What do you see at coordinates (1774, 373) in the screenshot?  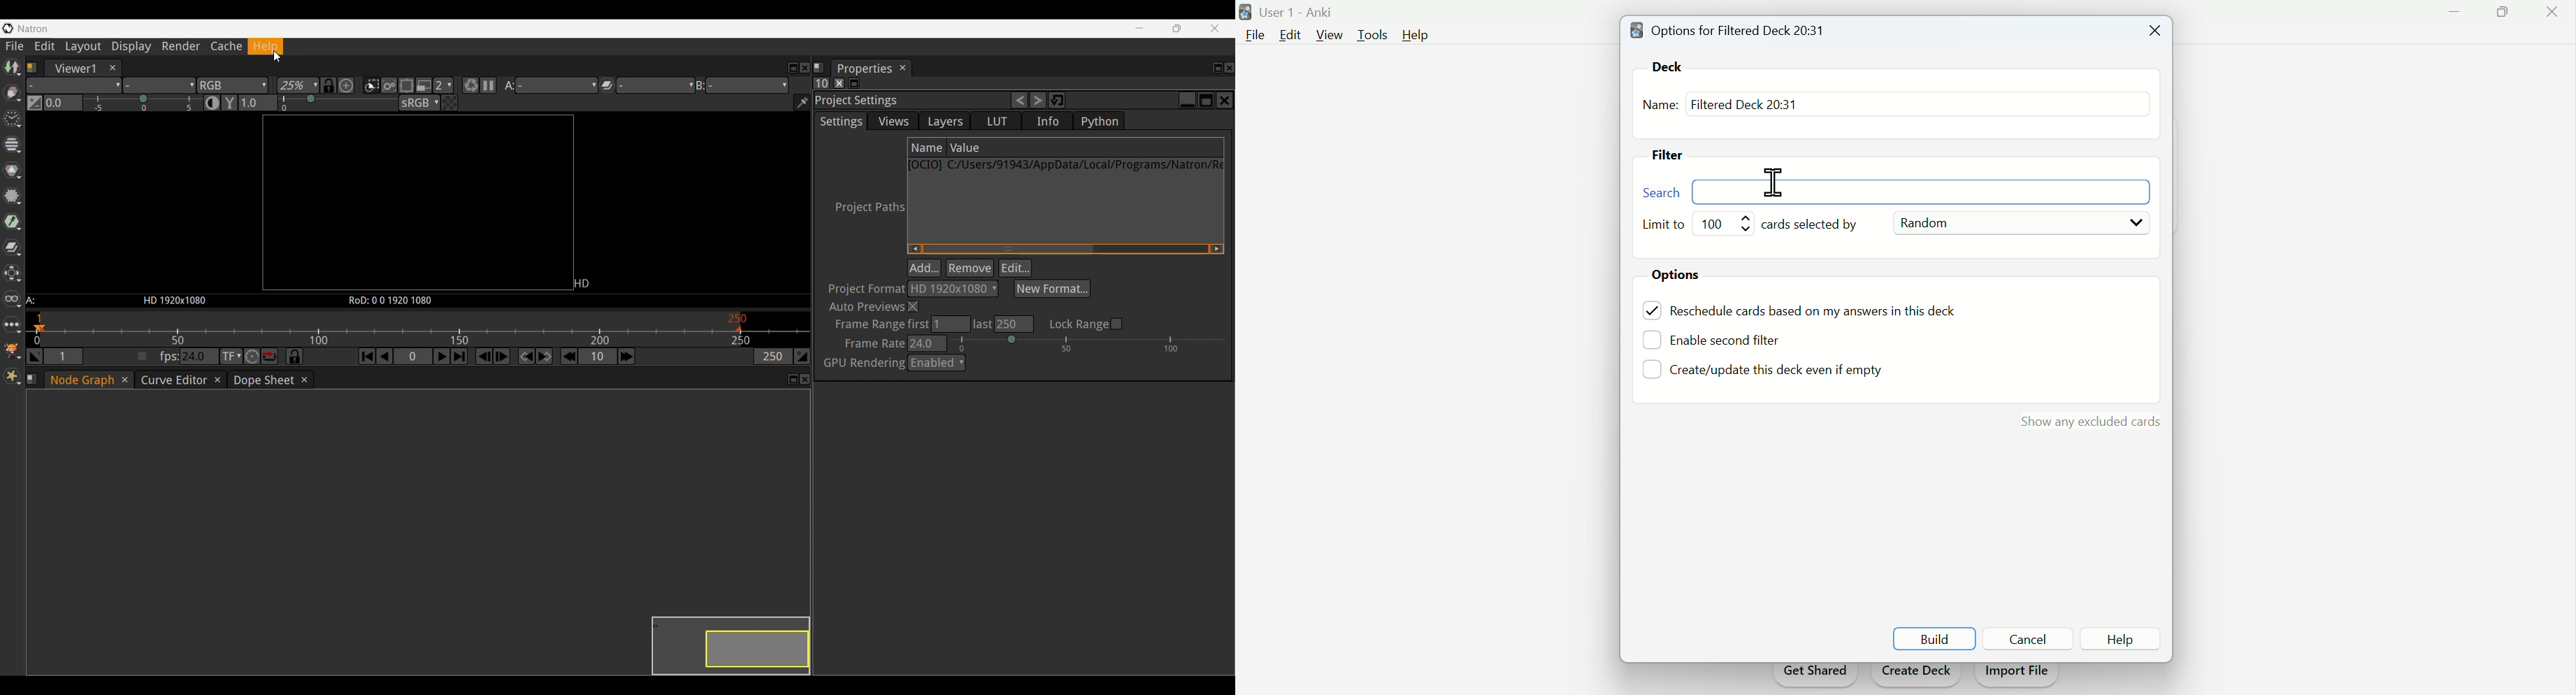 I see `Create/update this deck even if empty` at bounding box center [1774, 373].